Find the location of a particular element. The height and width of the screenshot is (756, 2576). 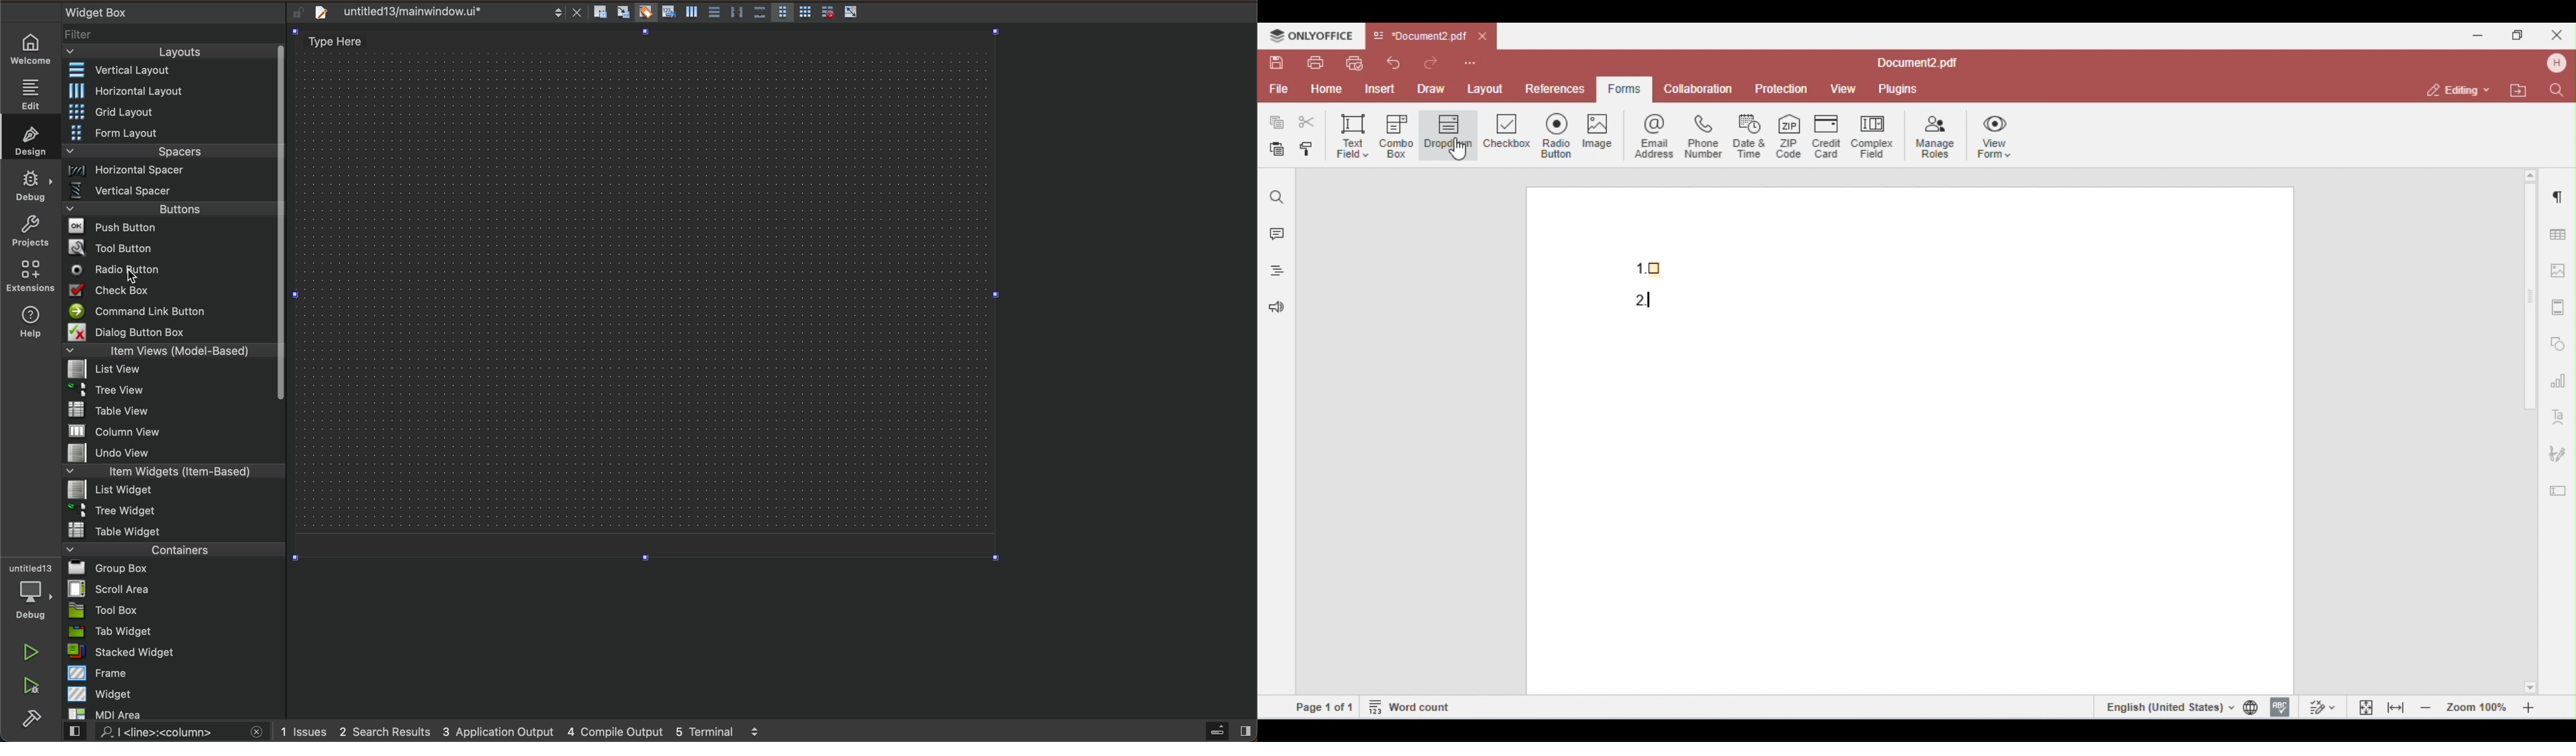

sidebar  is located at coordinates (1220, 732).